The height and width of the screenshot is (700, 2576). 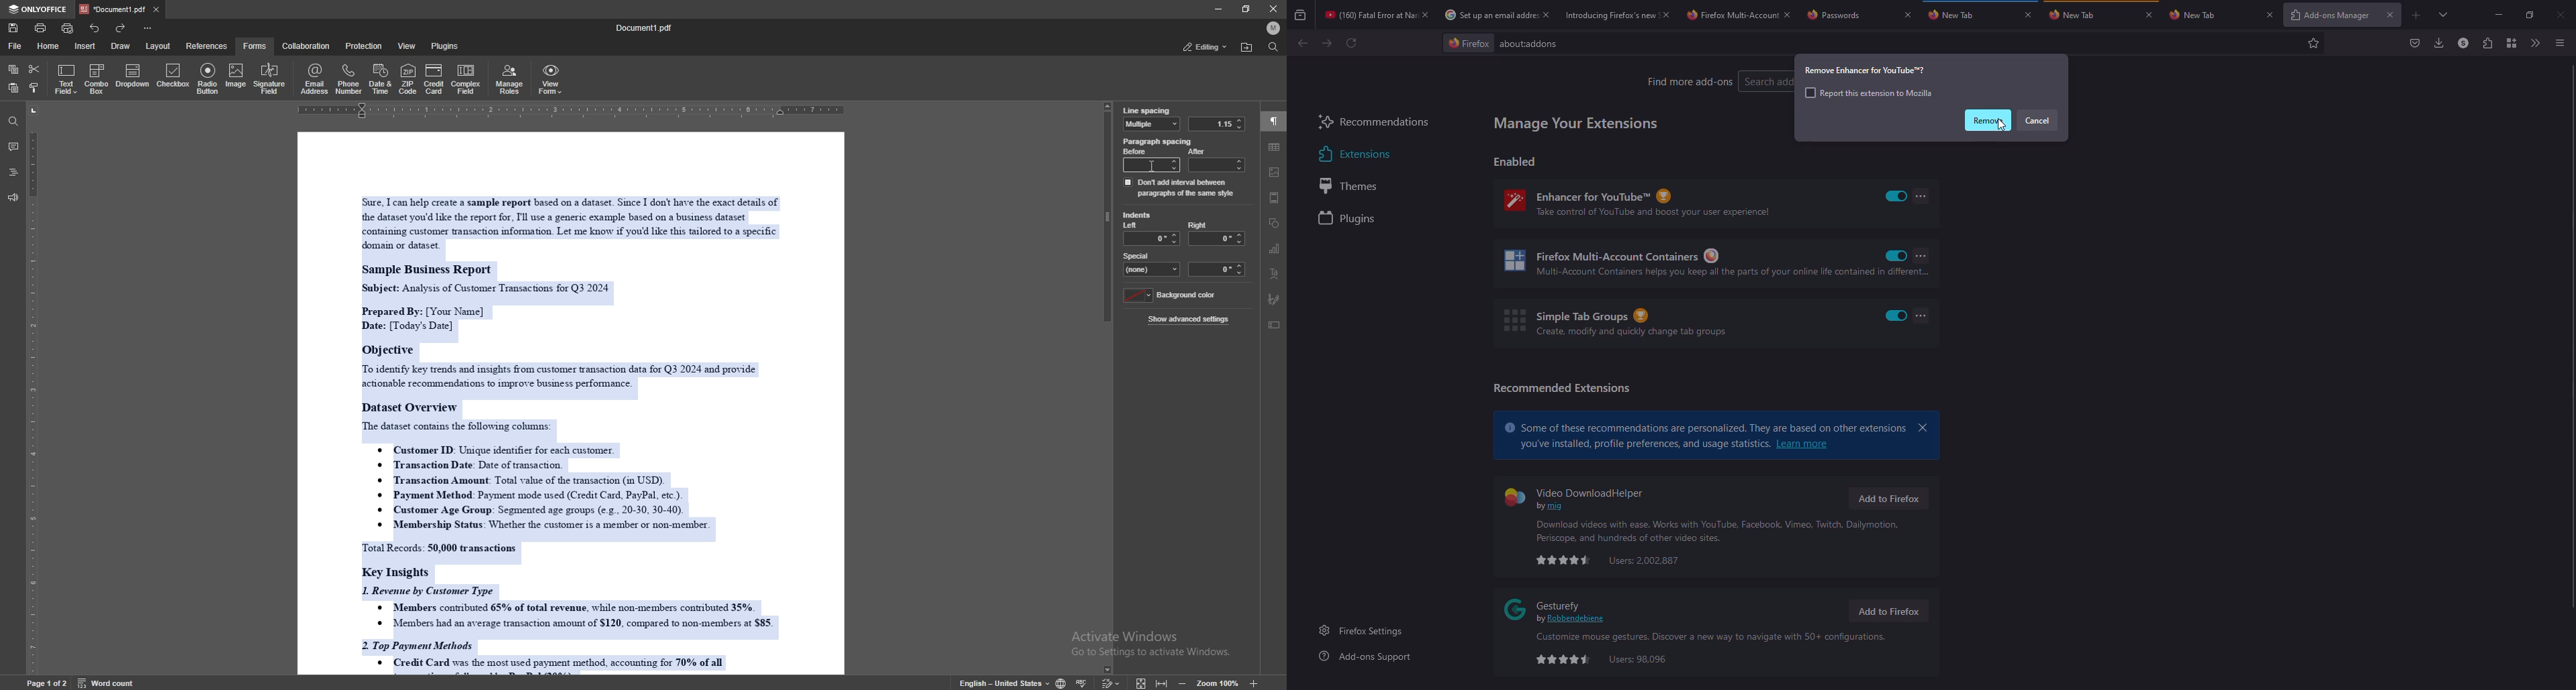 What do you see at coordinates (269, 80) in the screenshot?
I see `signature field` at bounding box center [269, 80].